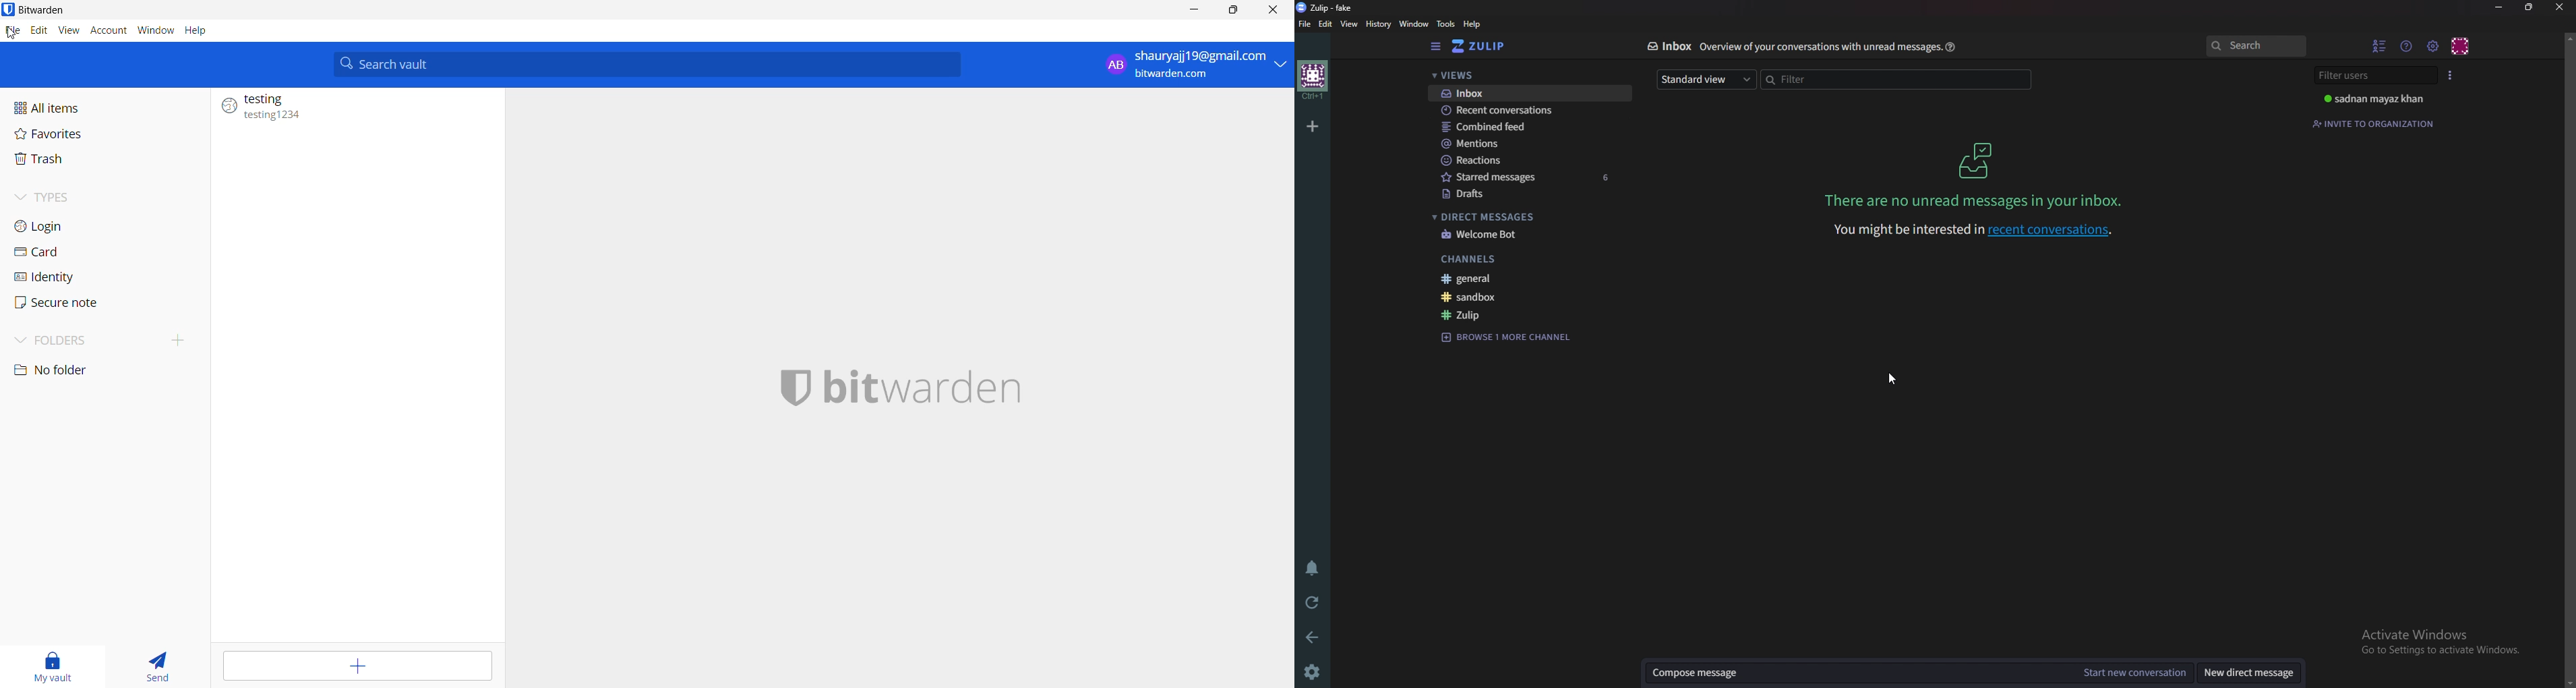  I want to click on search vault, so click(645, 65).